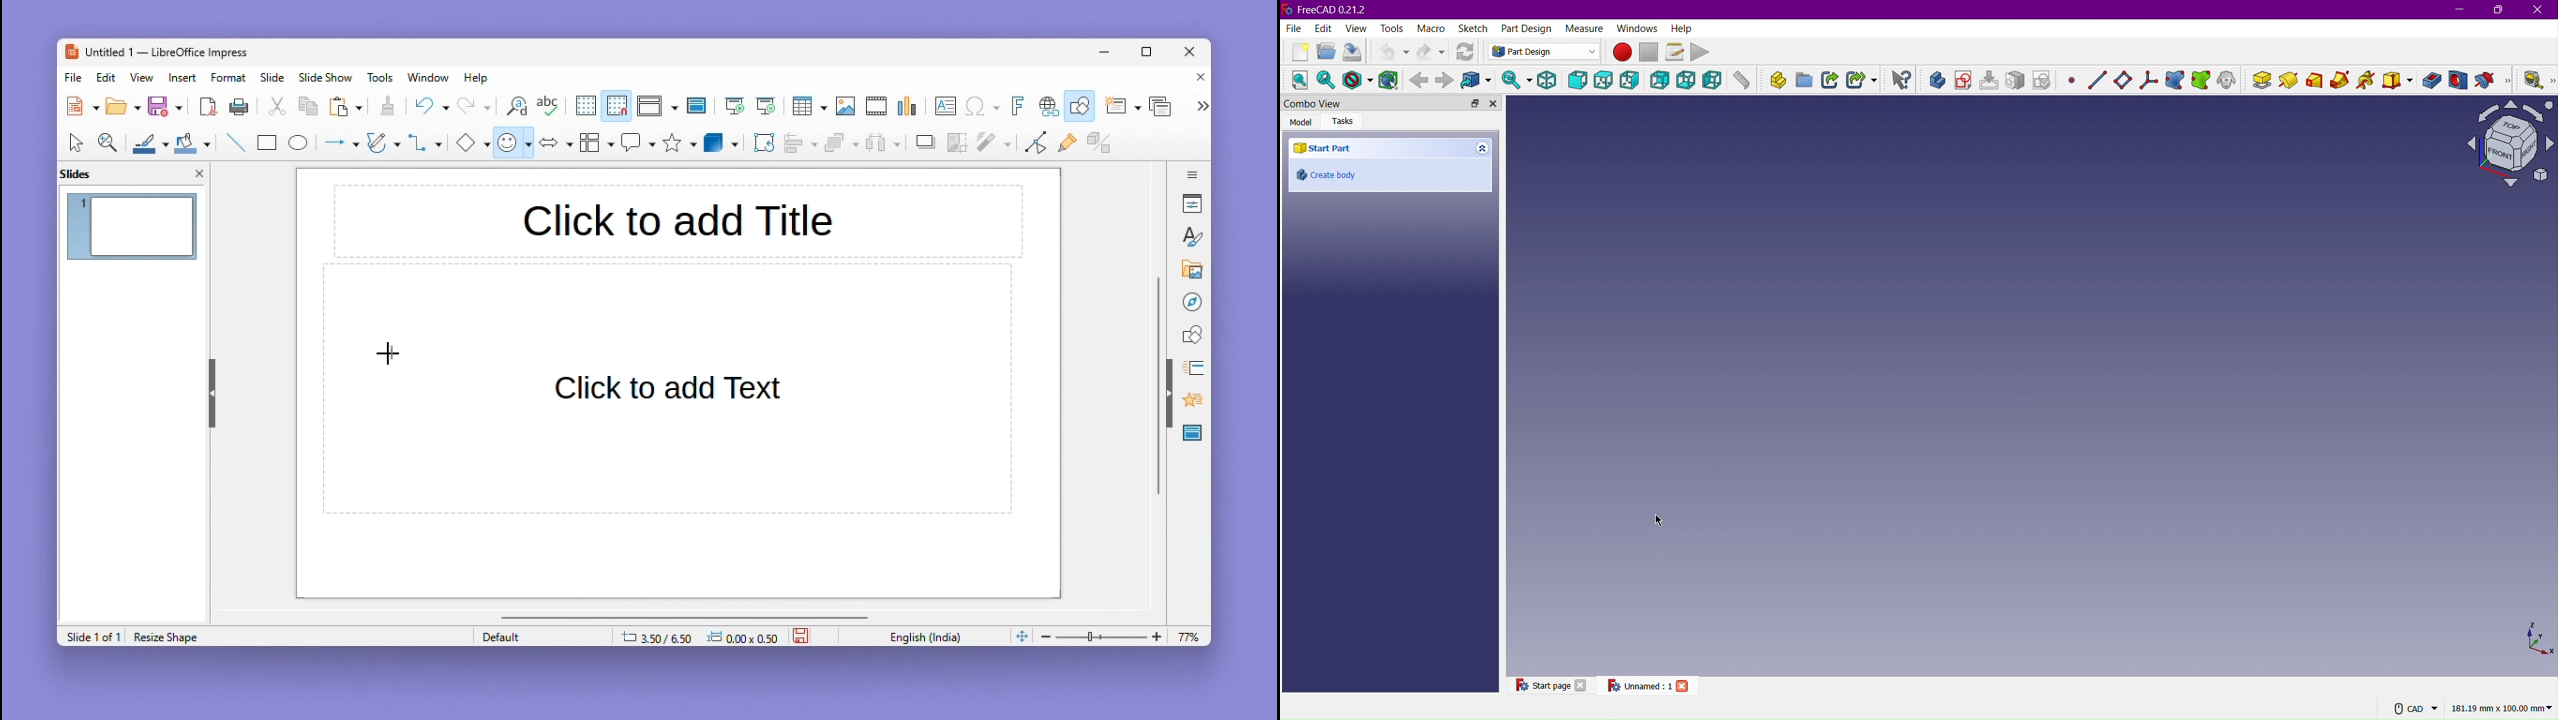 The height and width of the screenshot is (728, 2576). I want to click on Master slide, so click(699, 105).